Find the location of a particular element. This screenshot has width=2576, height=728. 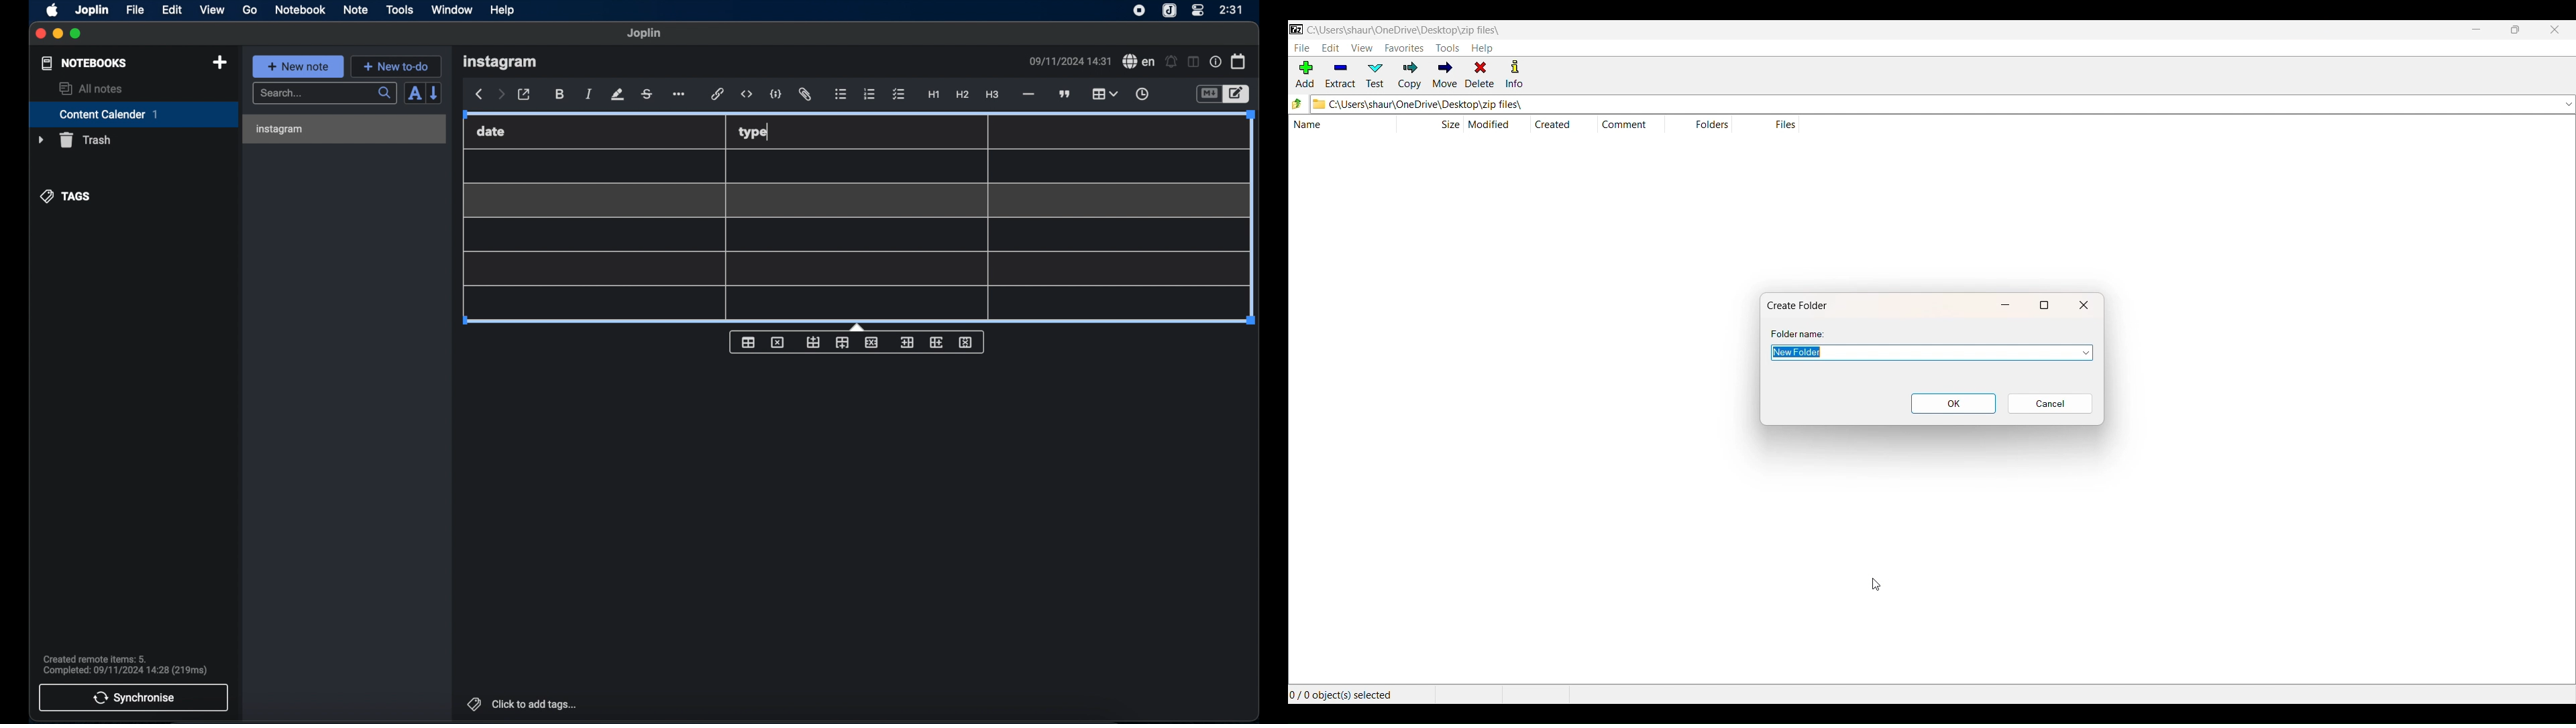

note properties is located at coordinates (1216, 61).